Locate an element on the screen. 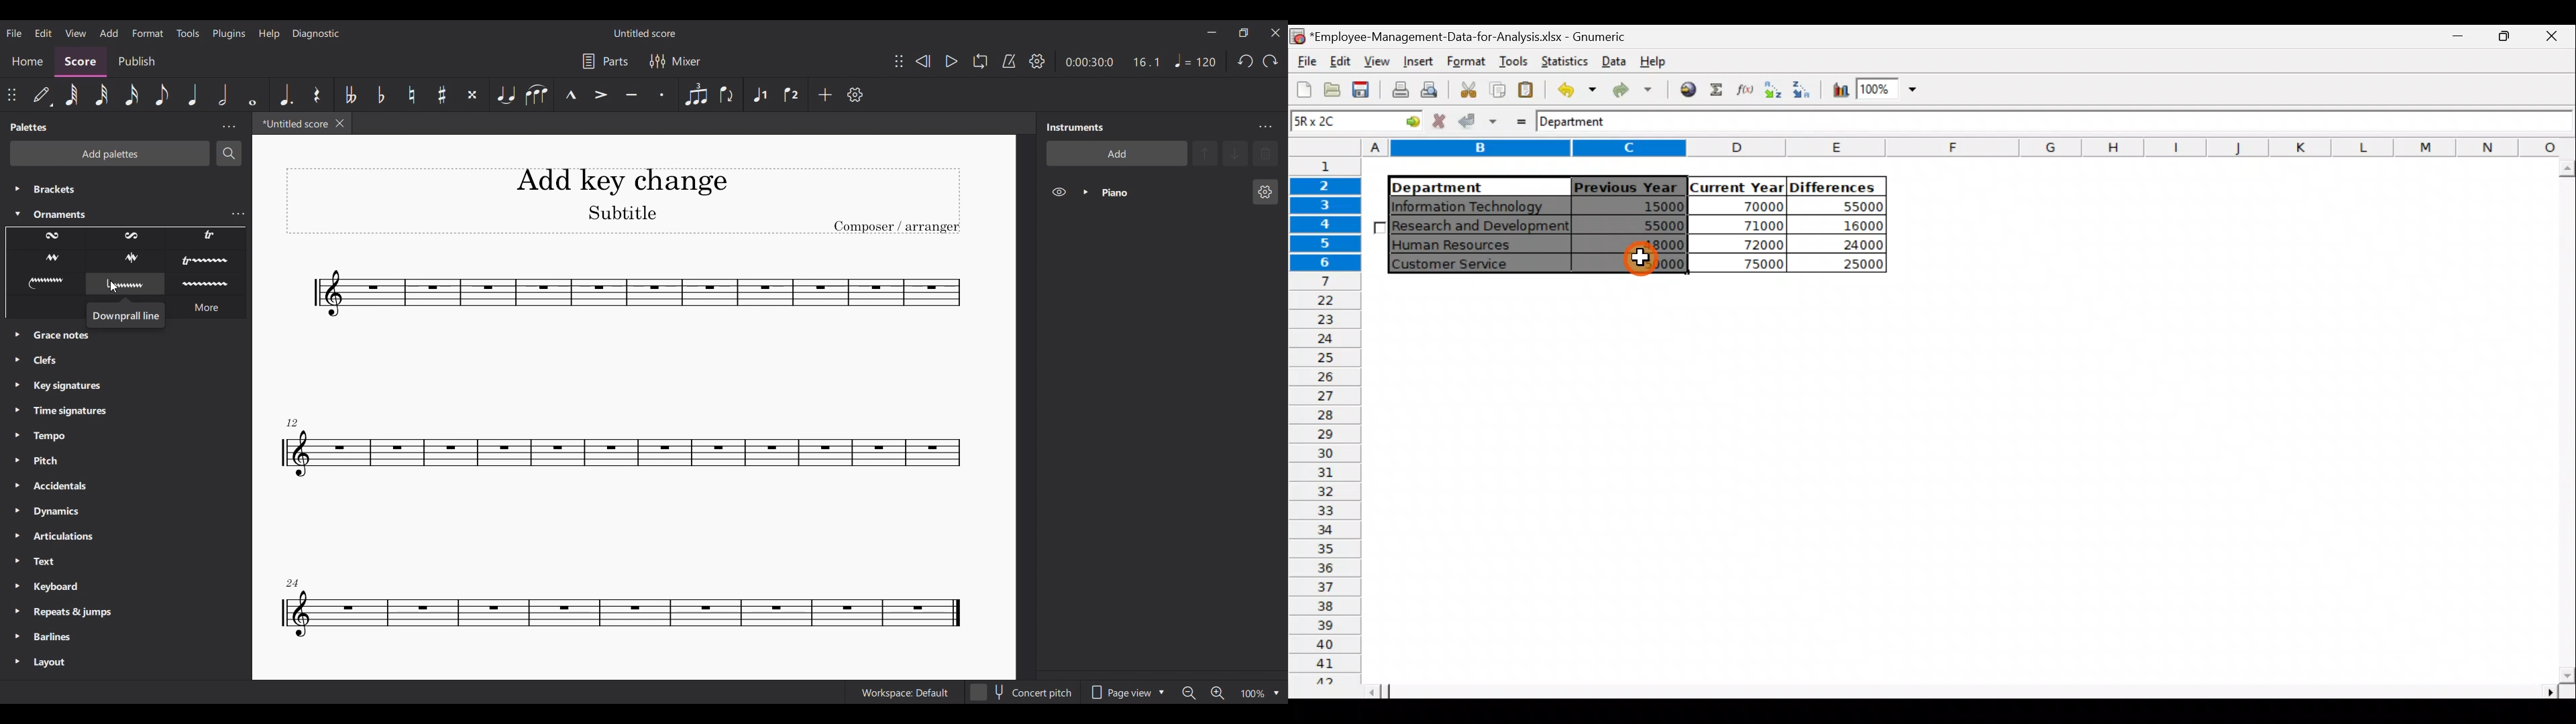 The image size is (2576, 728). Gnumeric logo is located at coordinates (1297, 36).